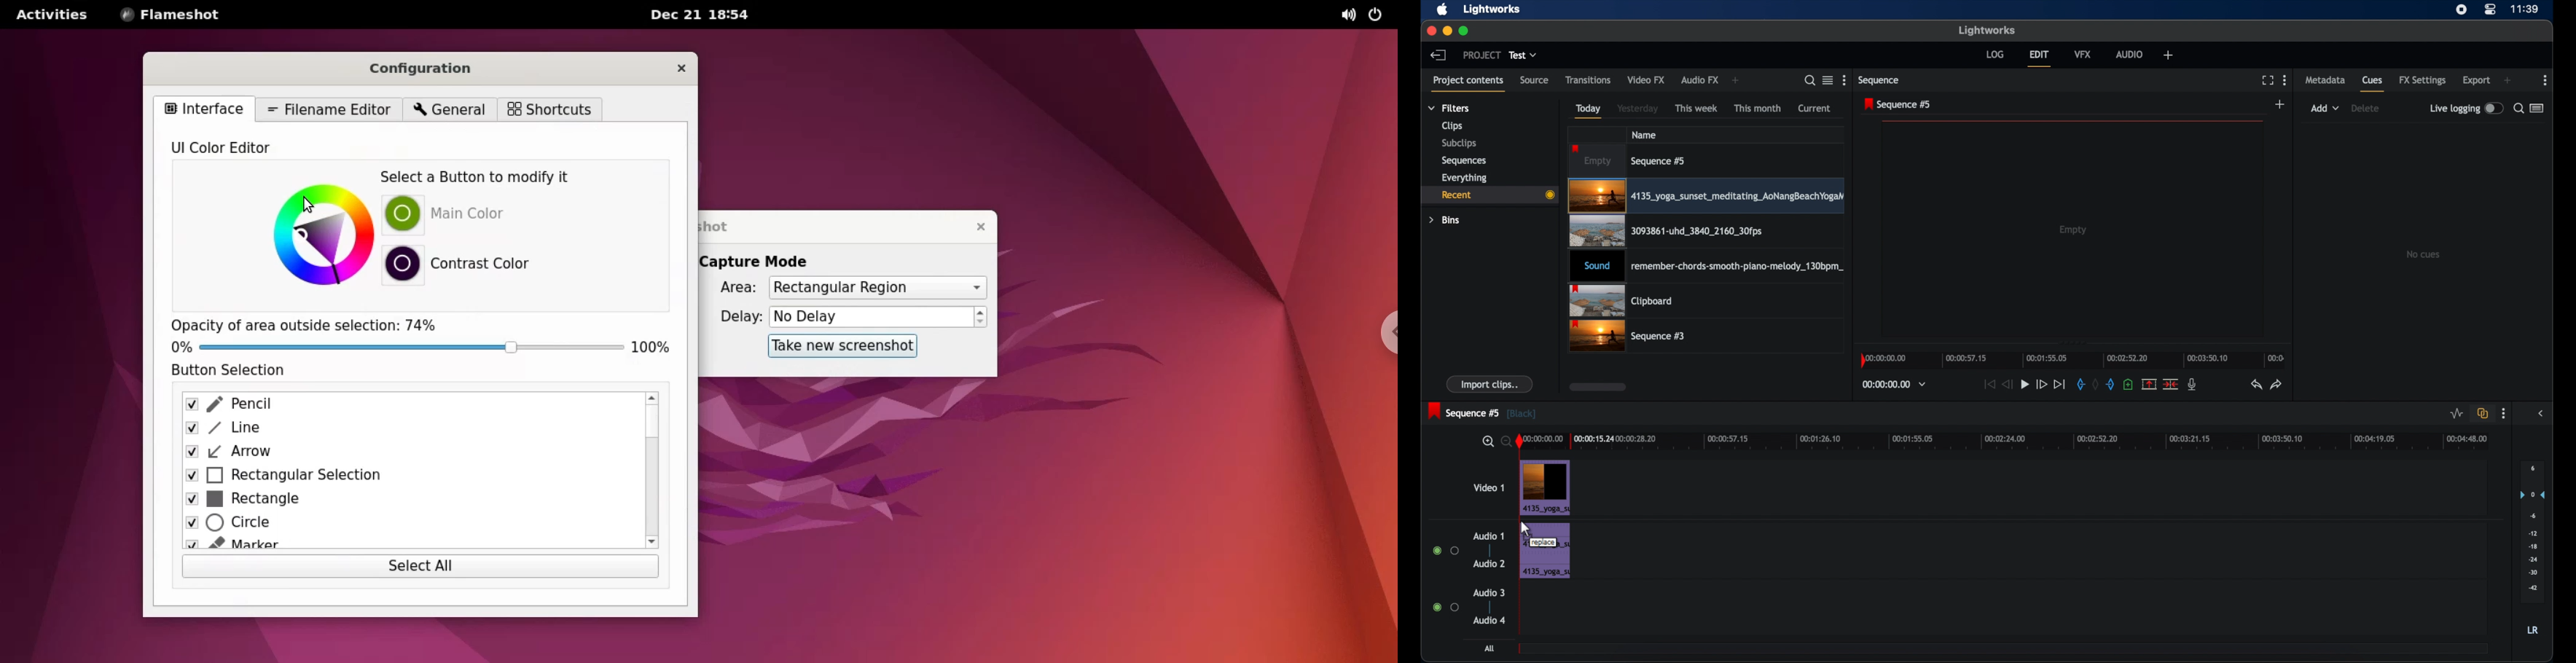  What do you see at coordinates (2128, 384) in the screenshot?
I see `add cue at current position` at bounding box center [2128, 384].